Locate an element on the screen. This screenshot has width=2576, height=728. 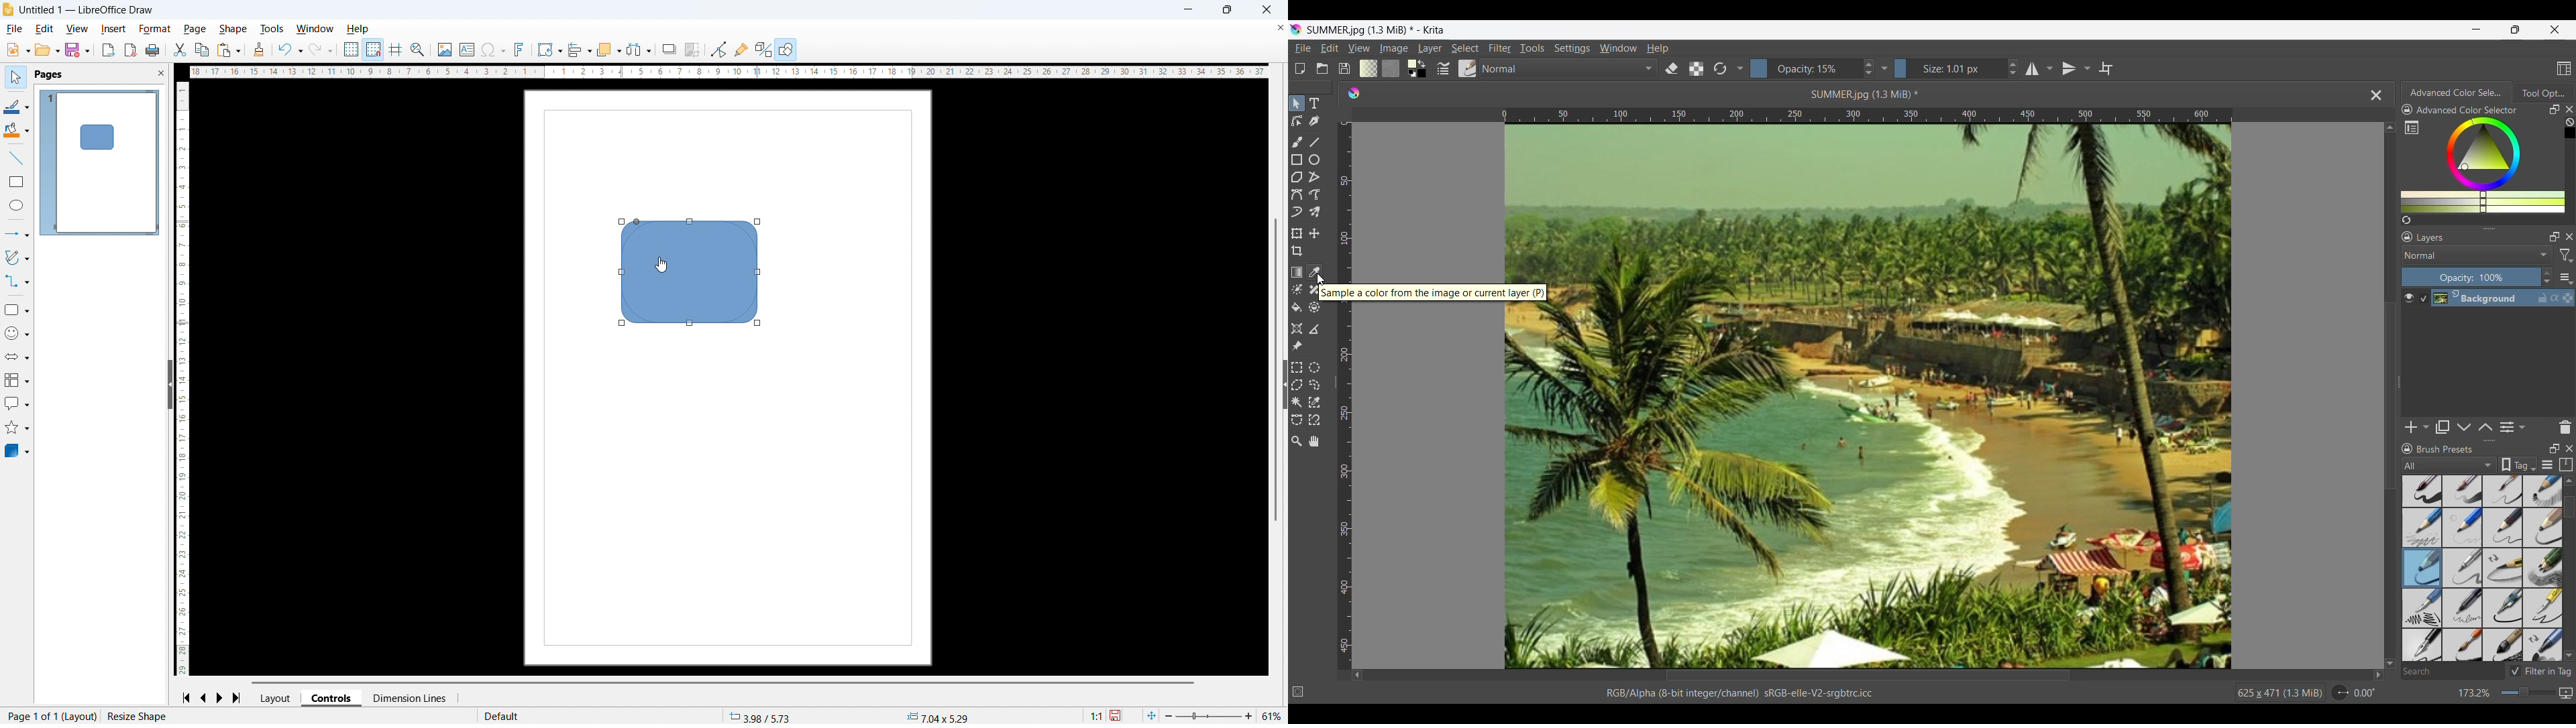
Normal is located at coordinates (2477, 255).